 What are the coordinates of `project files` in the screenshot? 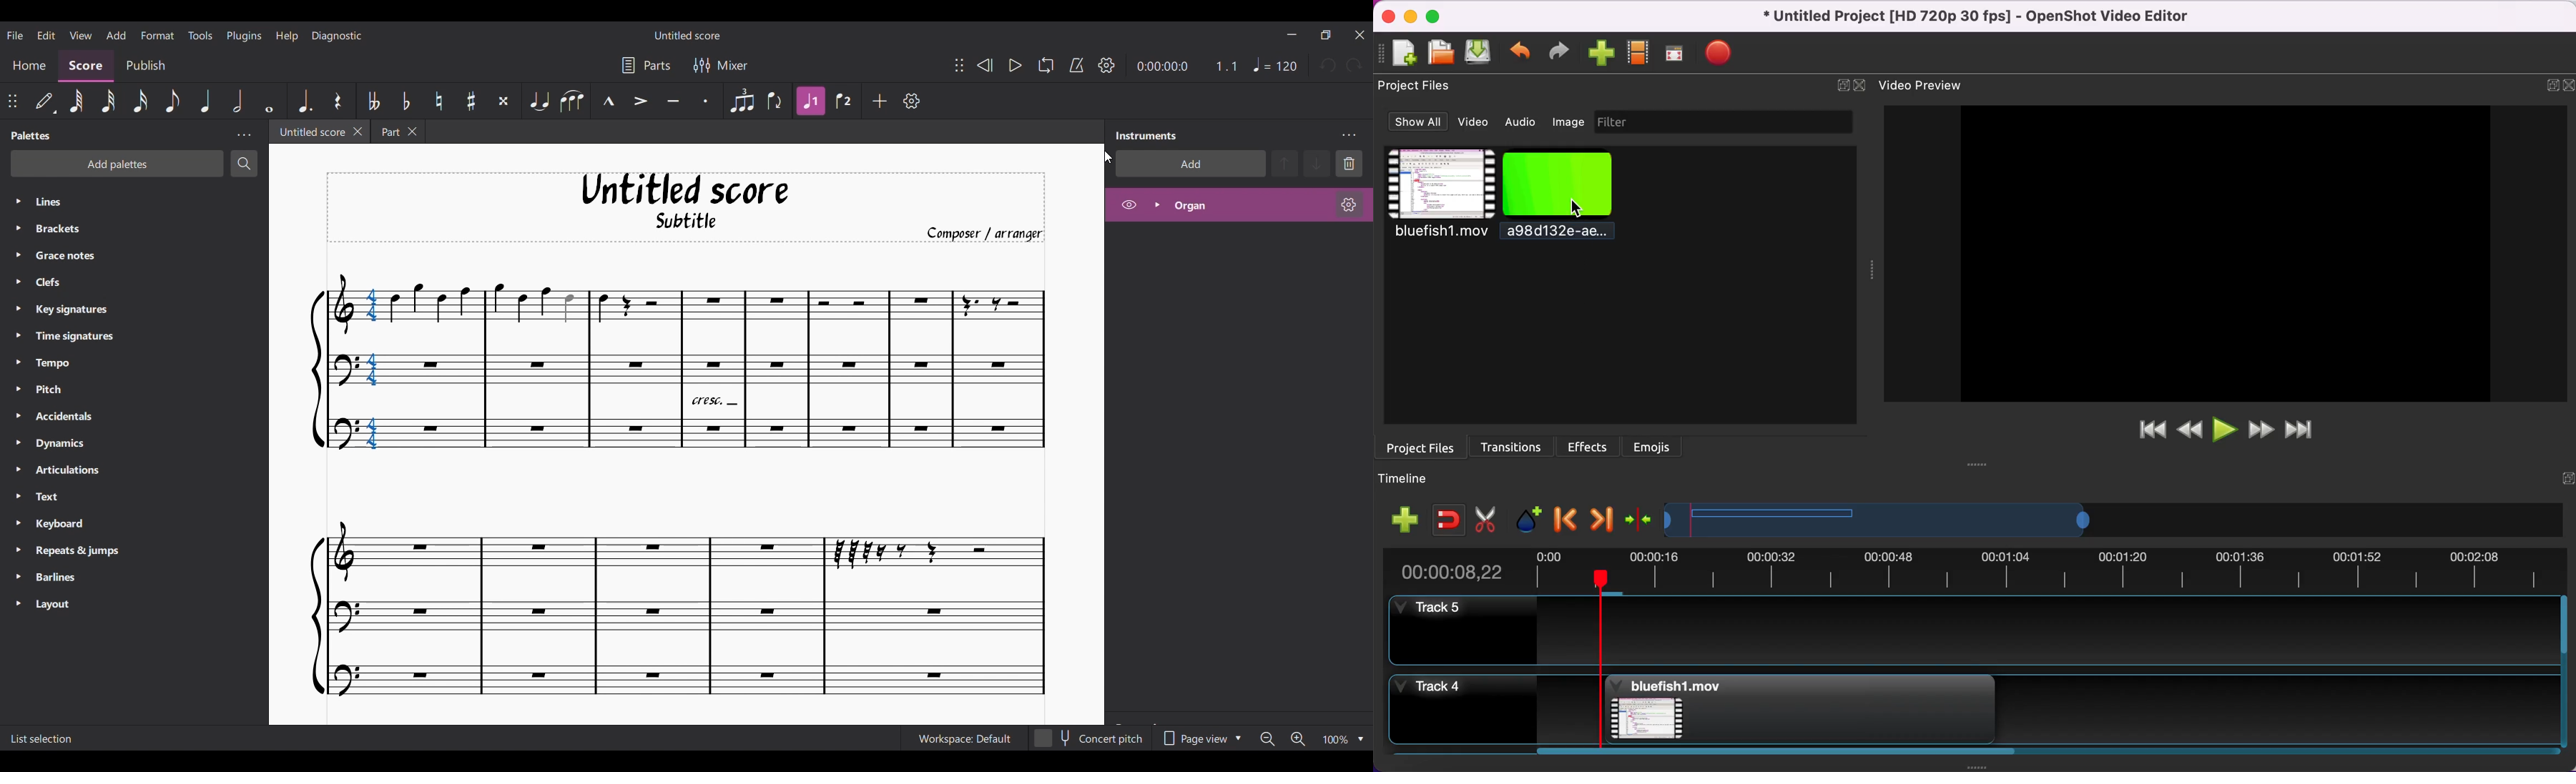 It's located at (1426, 447).